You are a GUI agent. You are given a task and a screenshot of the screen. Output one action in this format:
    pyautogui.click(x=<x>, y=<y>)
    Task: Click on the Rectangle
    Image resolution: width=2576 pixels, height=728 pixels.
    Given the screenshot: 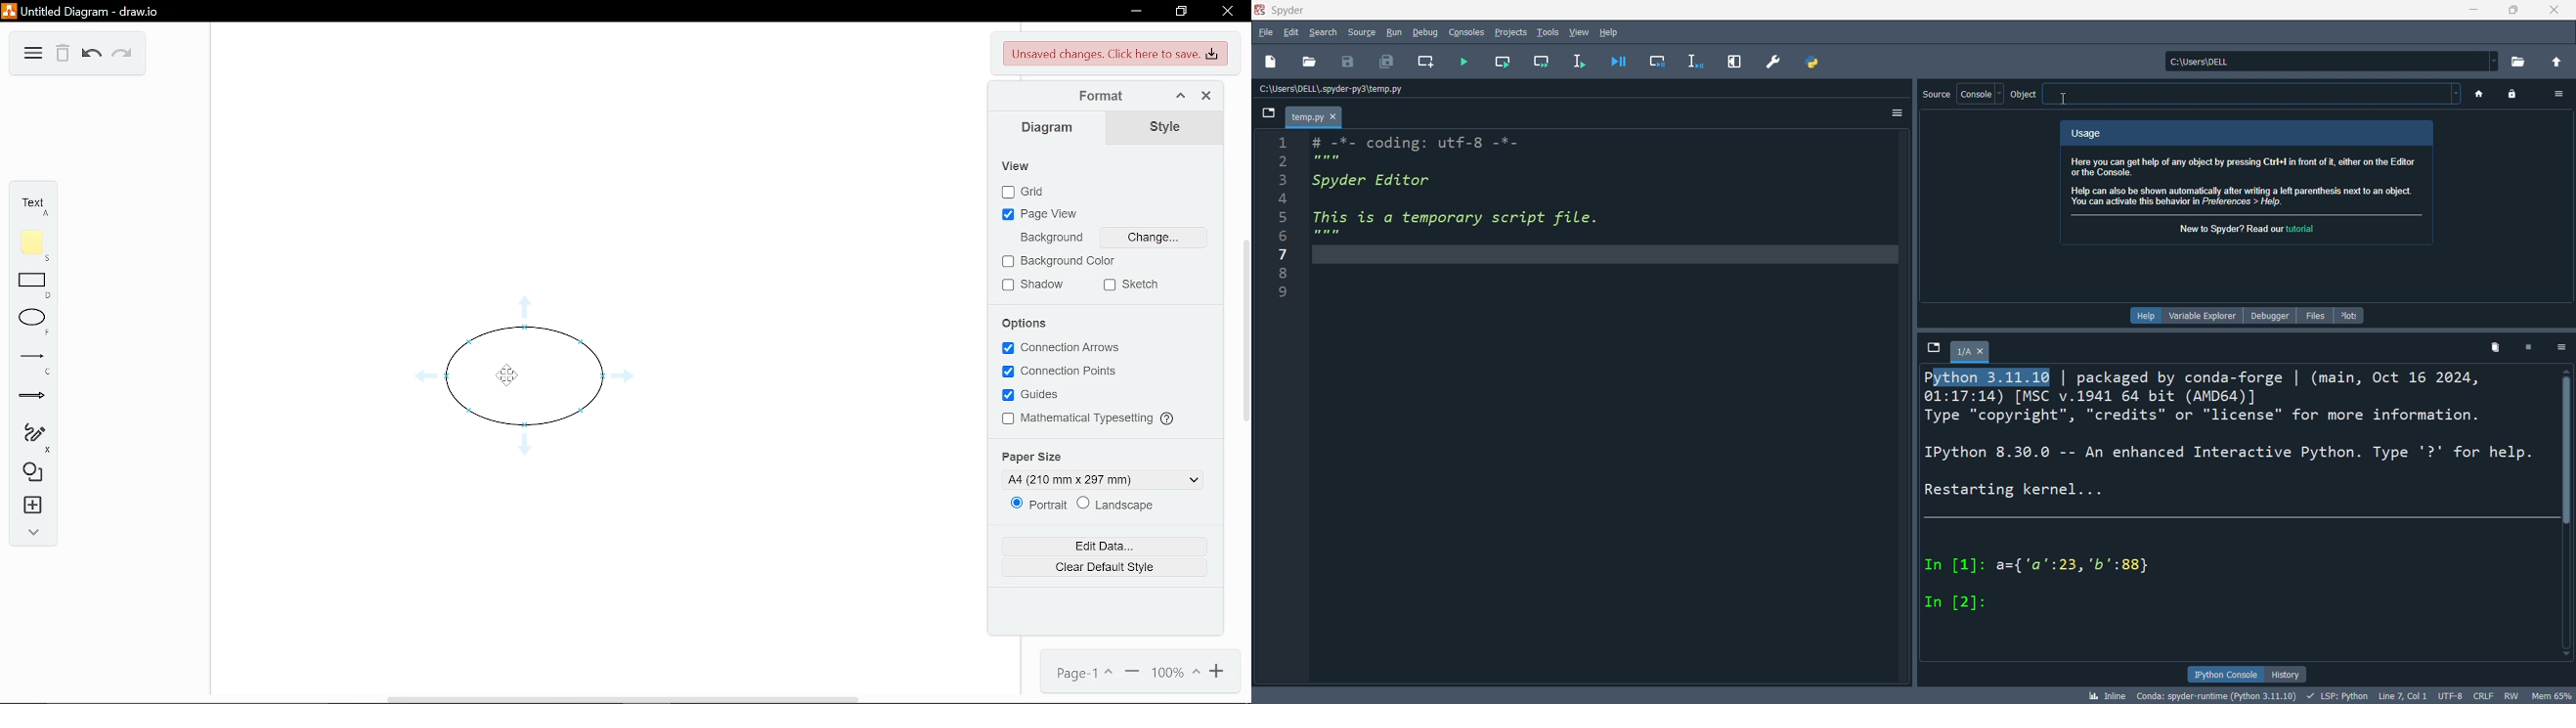 What is the action you would take?
    pyautogui.click(x=33, y=282)
    